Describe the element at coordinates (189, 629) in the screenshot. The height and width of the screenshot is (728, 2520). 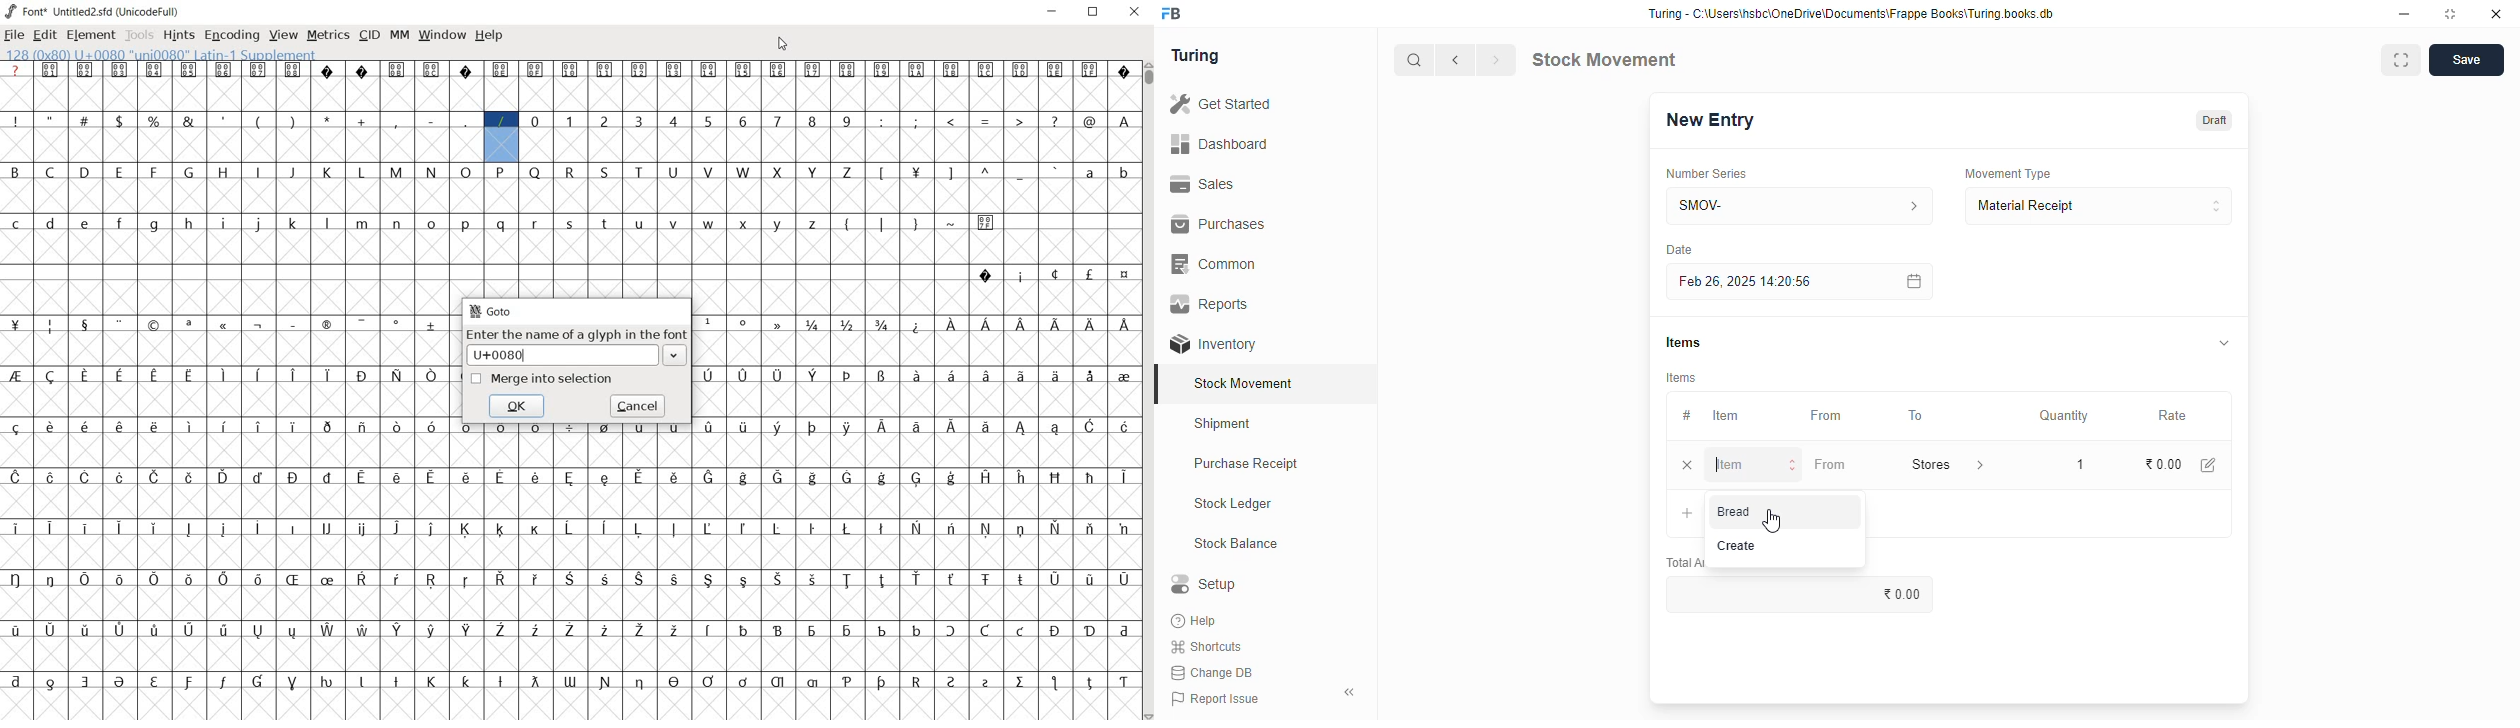
I see `glyph` at that location.